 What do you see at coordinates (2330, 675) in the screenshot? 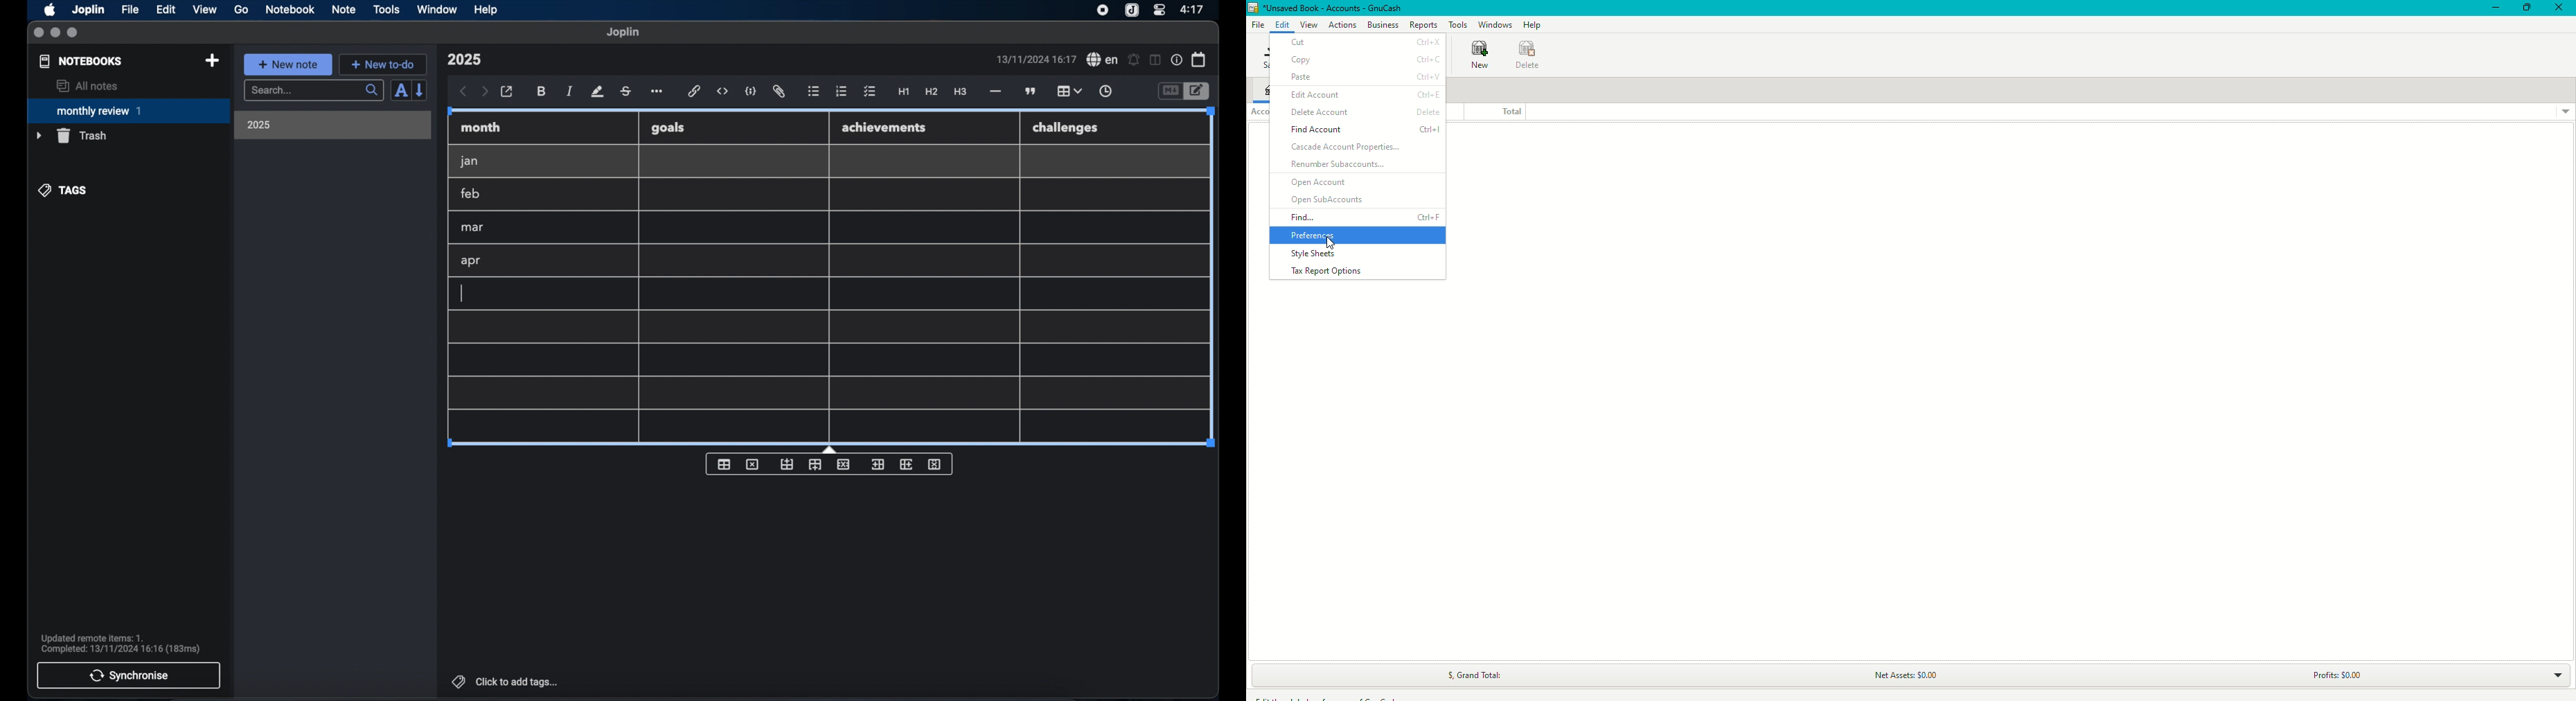
I see `Profits` at bounding box center [2330, 675].